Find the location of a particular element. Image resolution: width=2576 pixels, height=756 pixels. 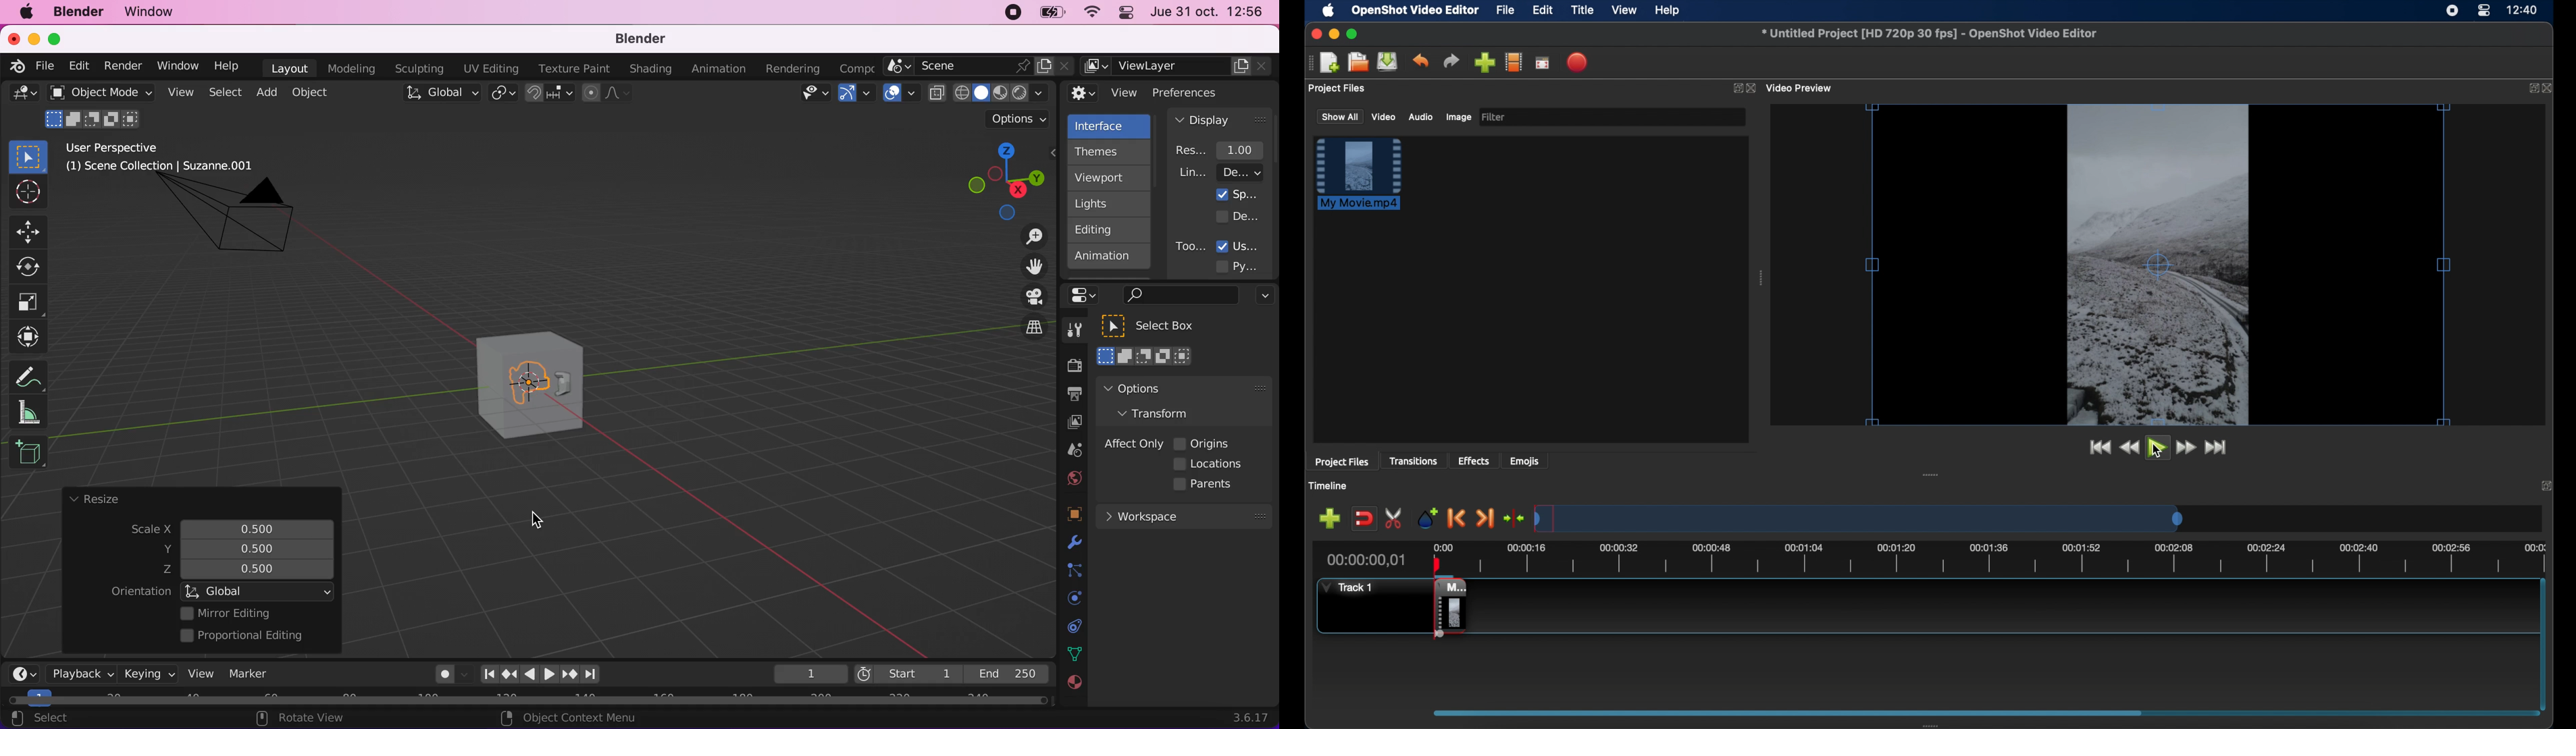

add track is located at coordinates (1329, 519).